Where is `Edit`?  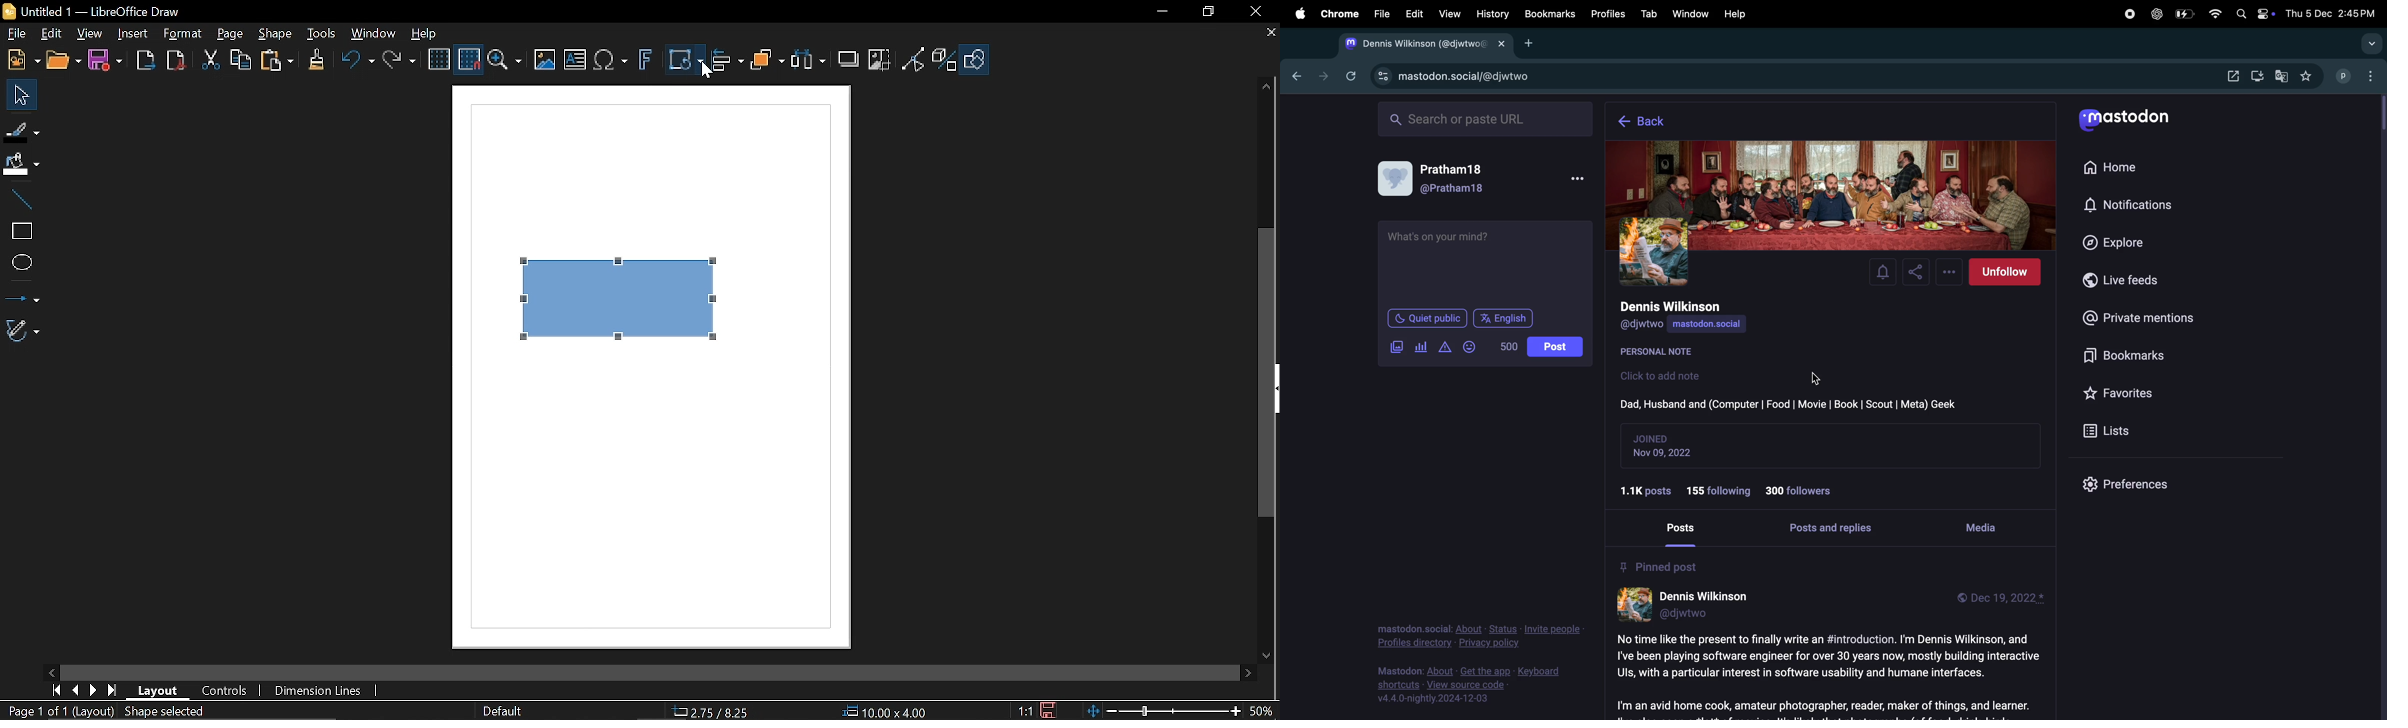 Edit is located at coordinates (50, 34).